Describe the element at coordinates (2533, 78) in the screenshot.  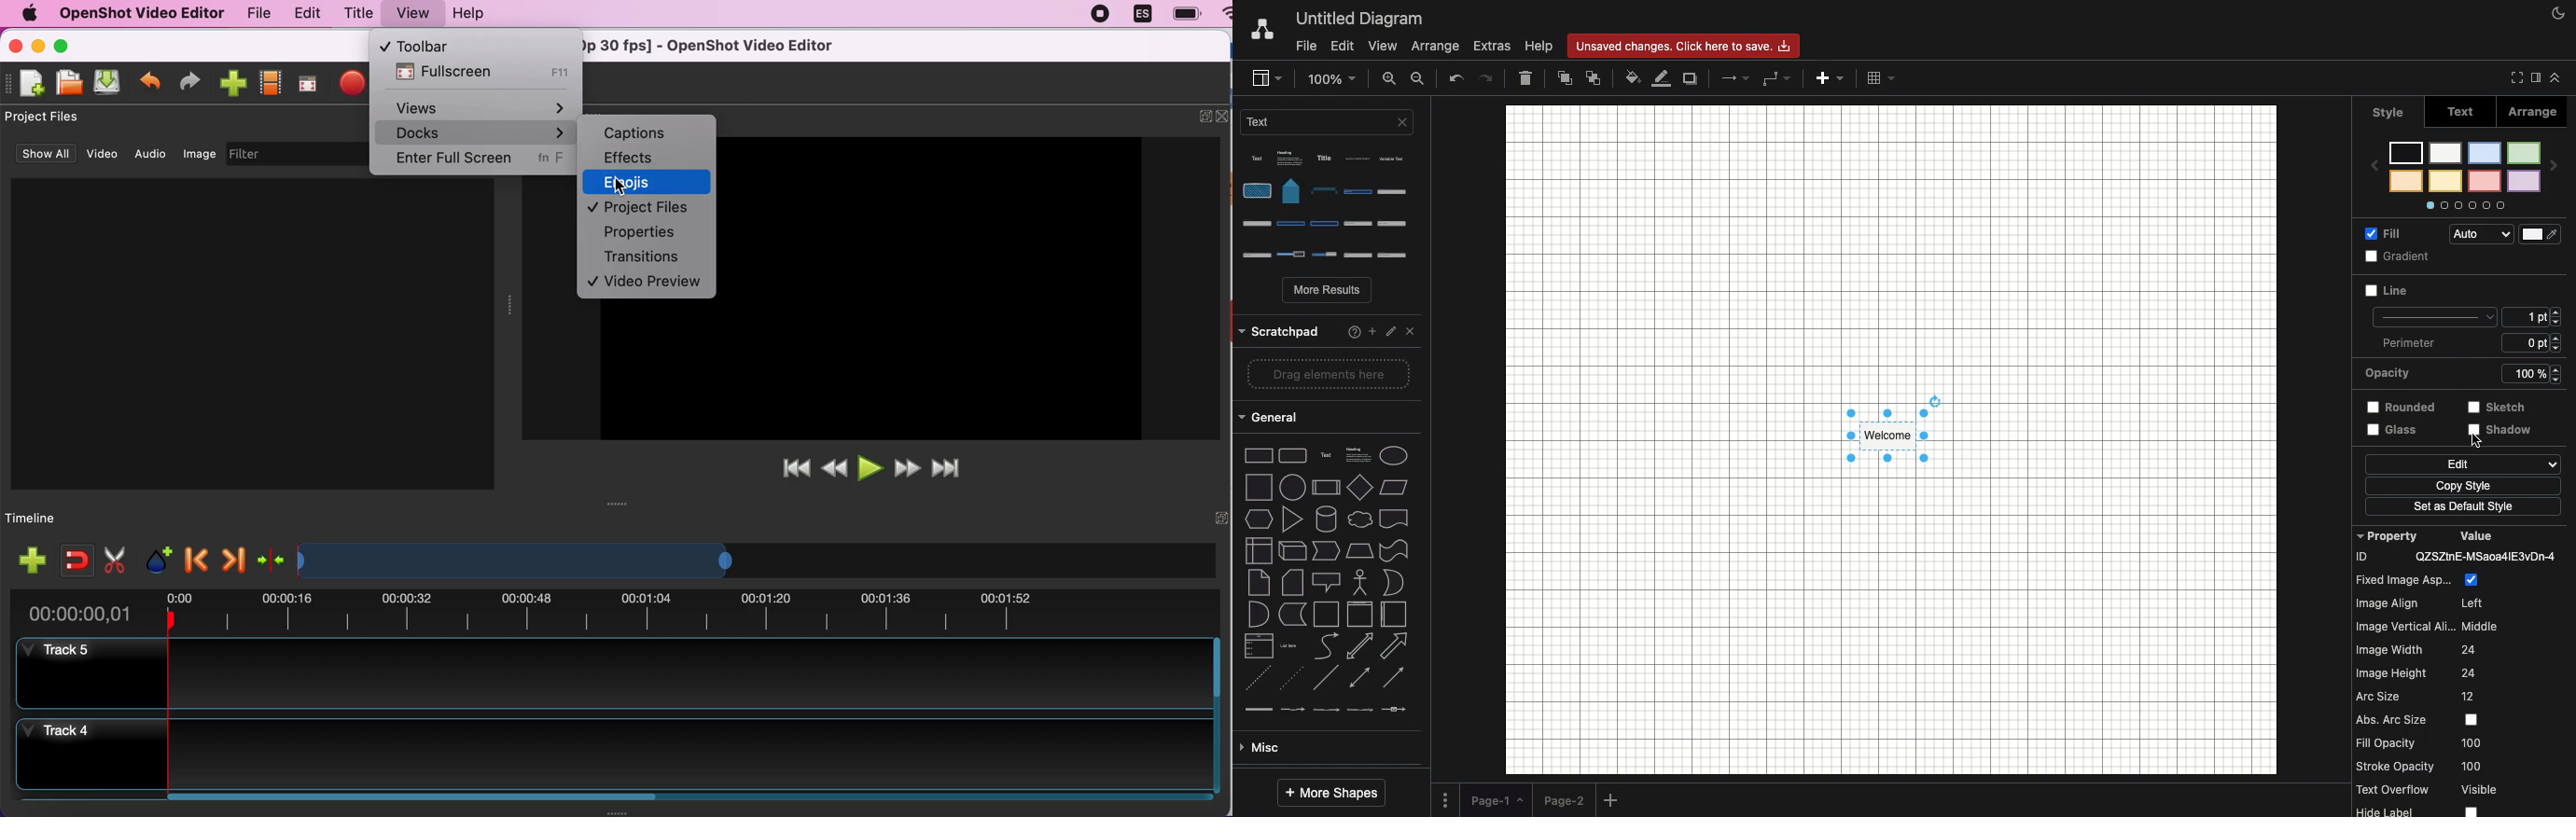
I see `Sidebar` at that location.